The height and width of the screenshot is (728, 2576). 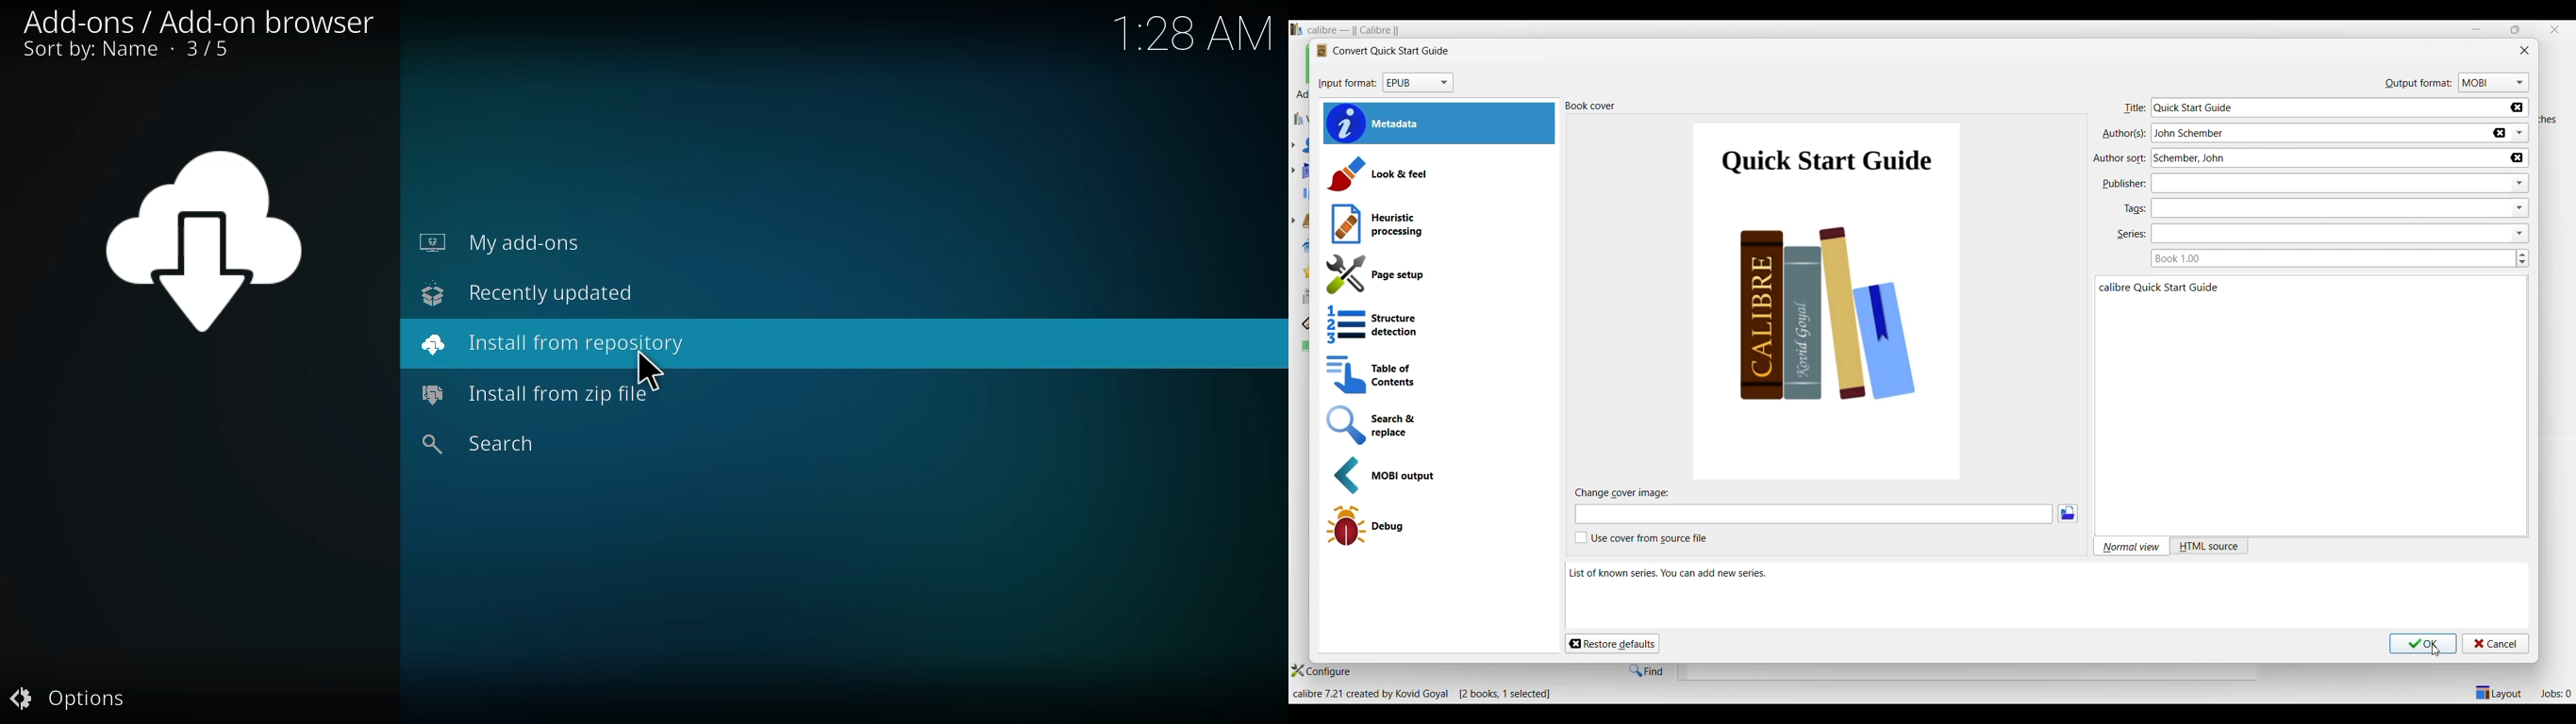 I want to click on series, so click(x=2131, y=236).